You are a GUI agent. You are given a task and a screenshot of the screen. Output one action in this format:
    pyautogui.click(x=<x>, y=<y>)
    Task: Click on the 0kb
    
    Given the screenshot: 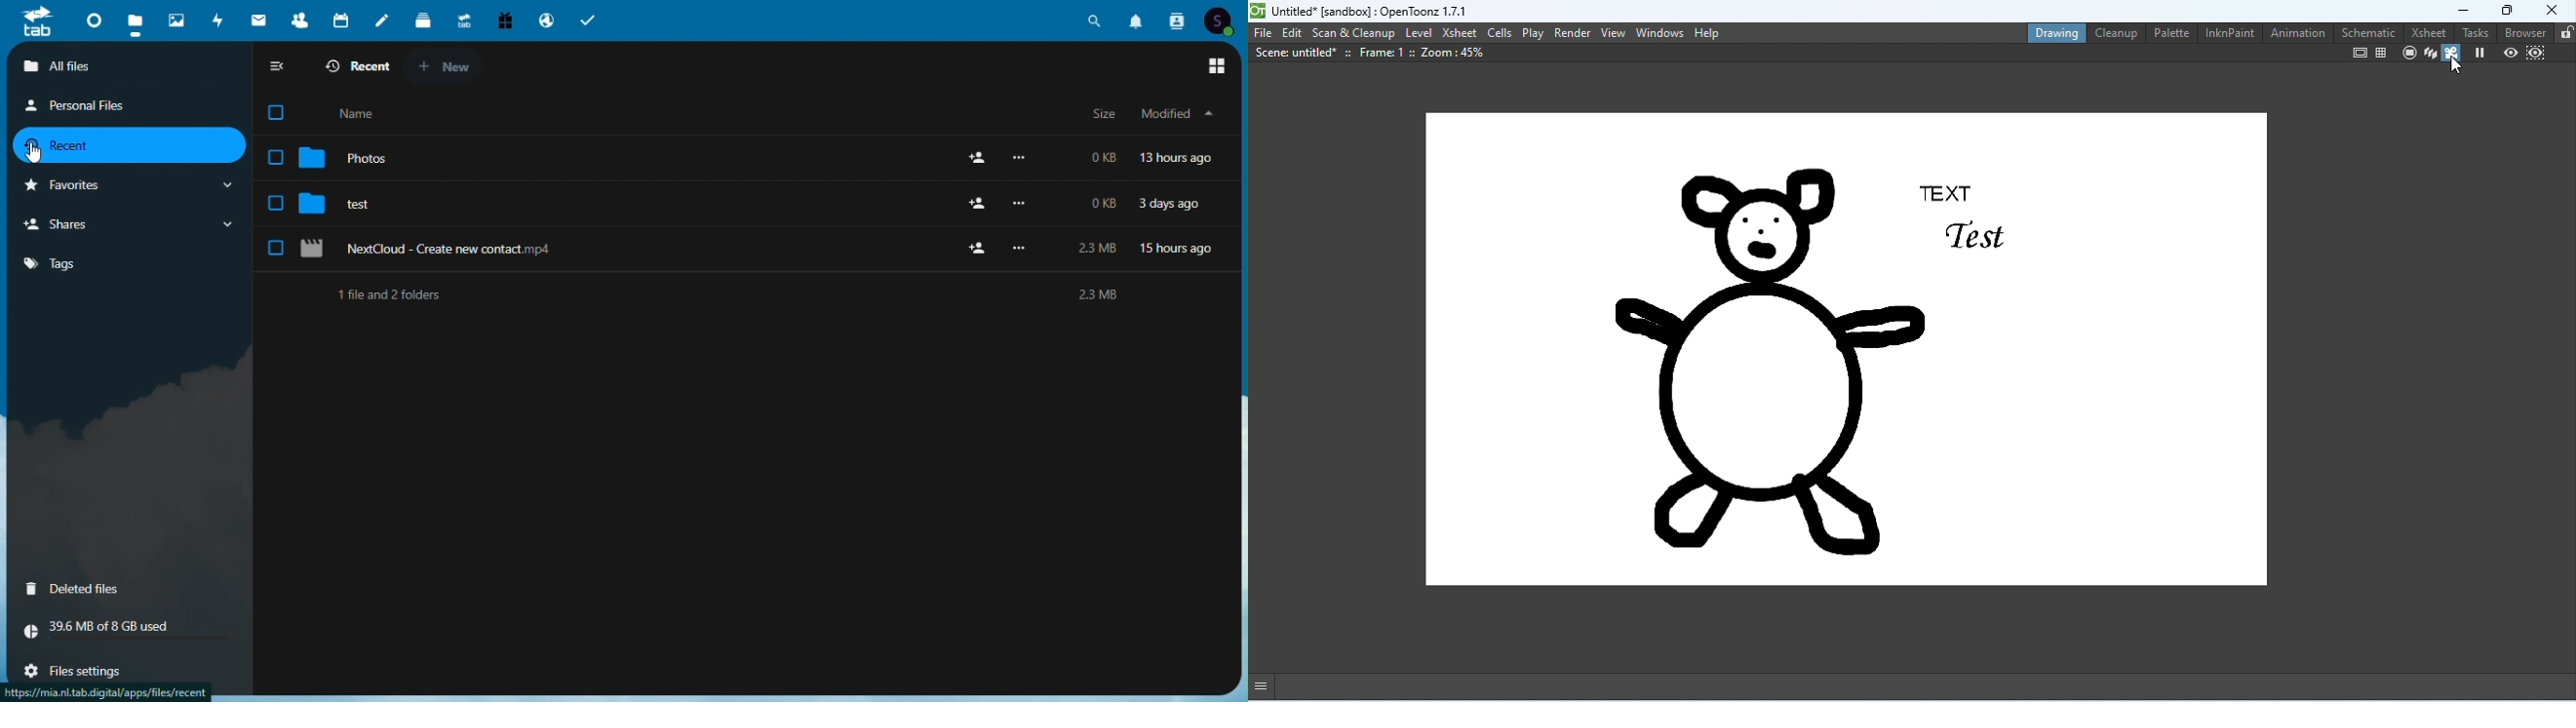 What is the action you would take?
    pyautogui.click(x=1106, y=157)
    